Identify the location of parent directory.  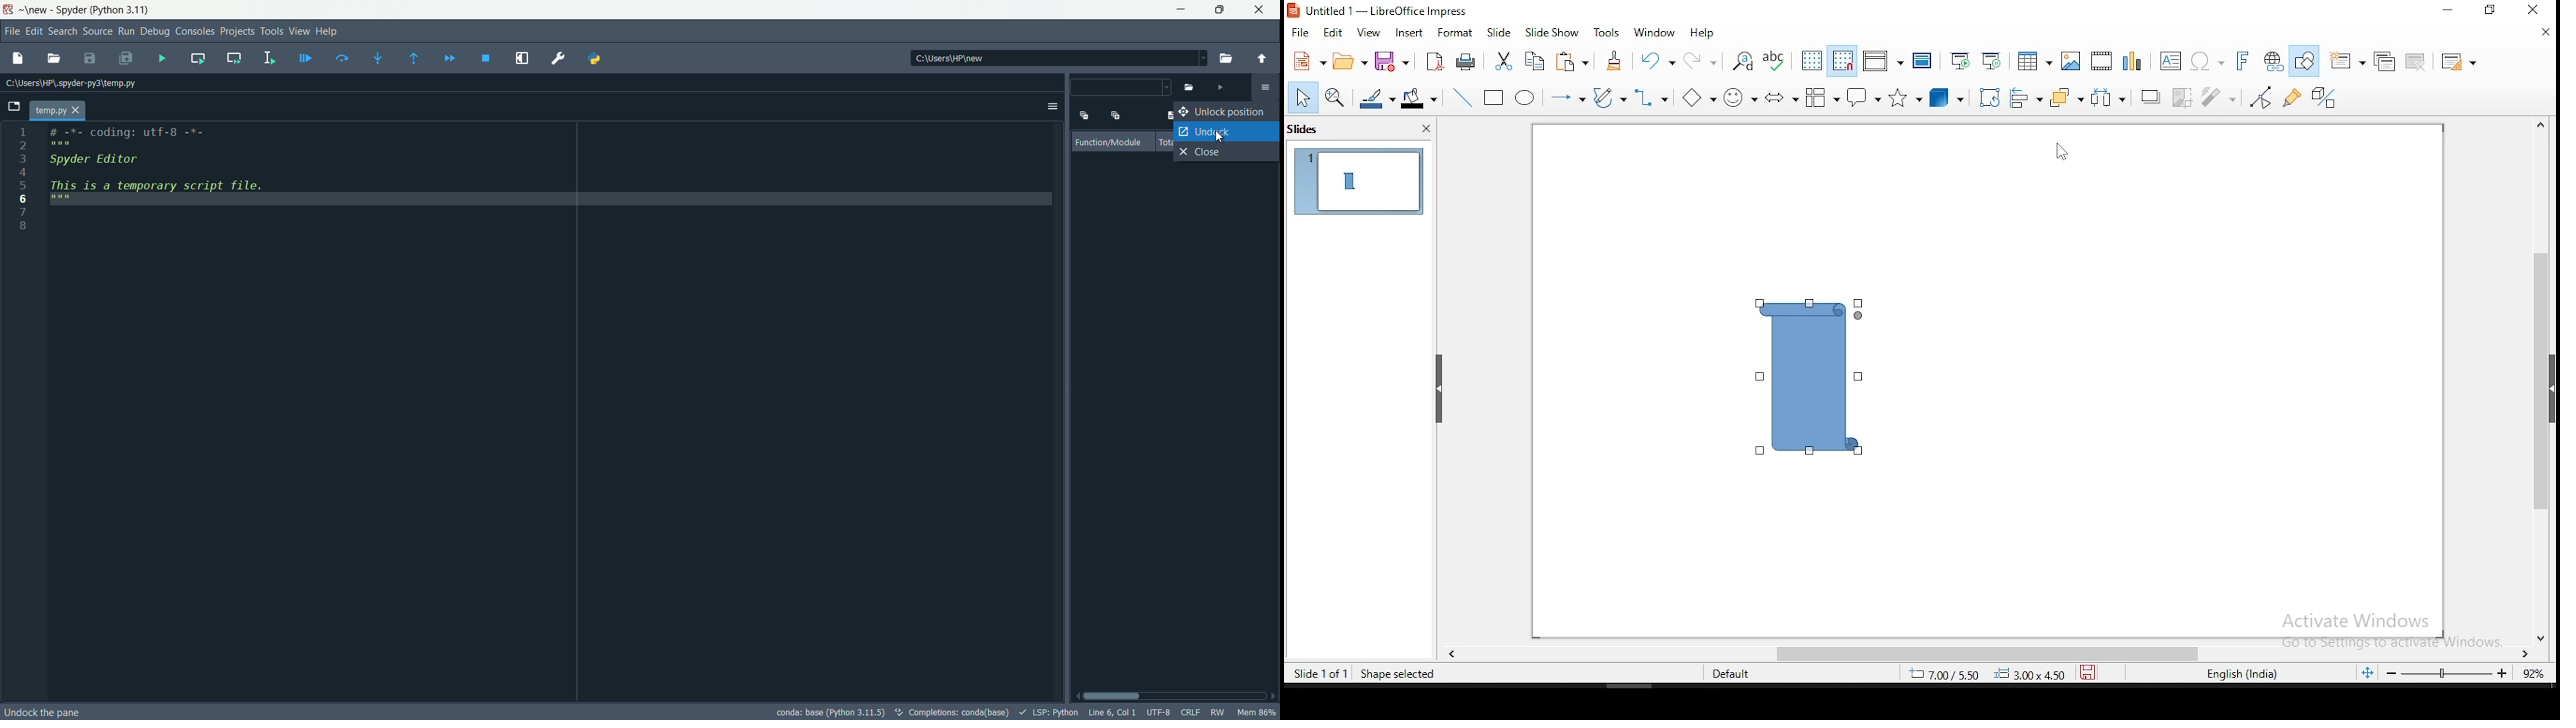
(1262, 53).